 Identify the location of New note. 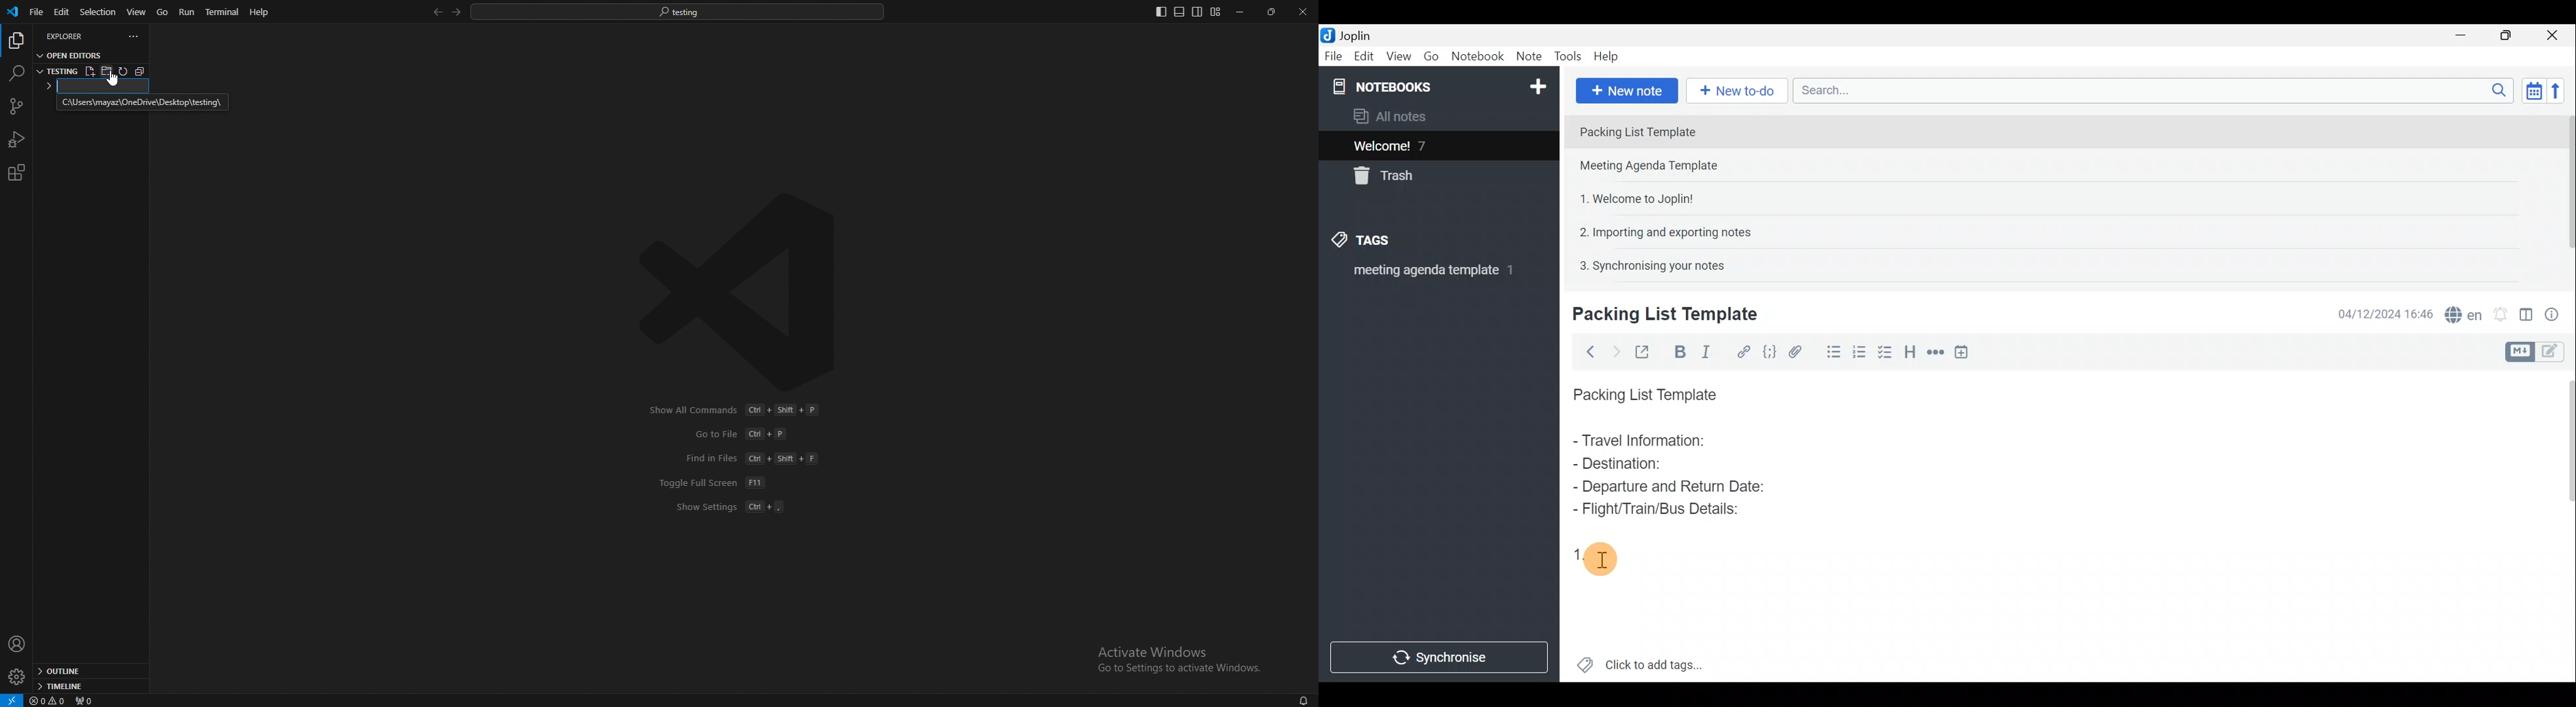
(1626, 89).